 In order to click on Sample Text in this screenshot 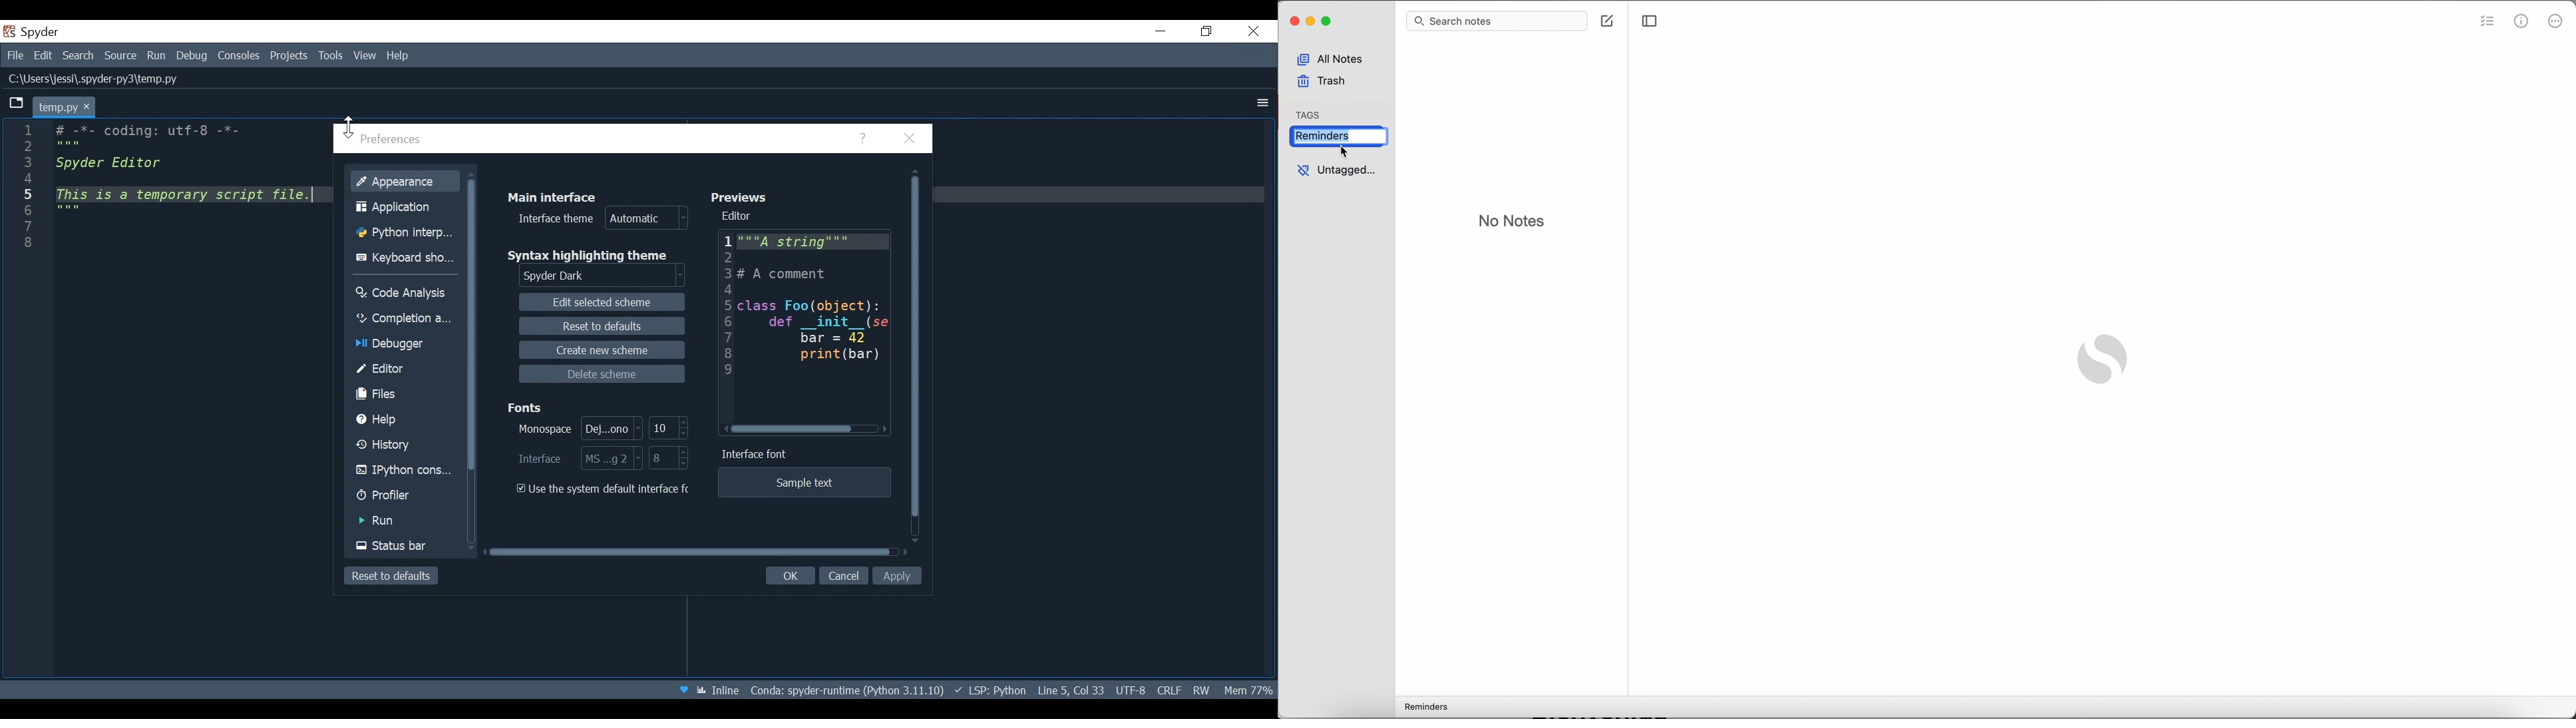, I will do `click(804, 482)`.